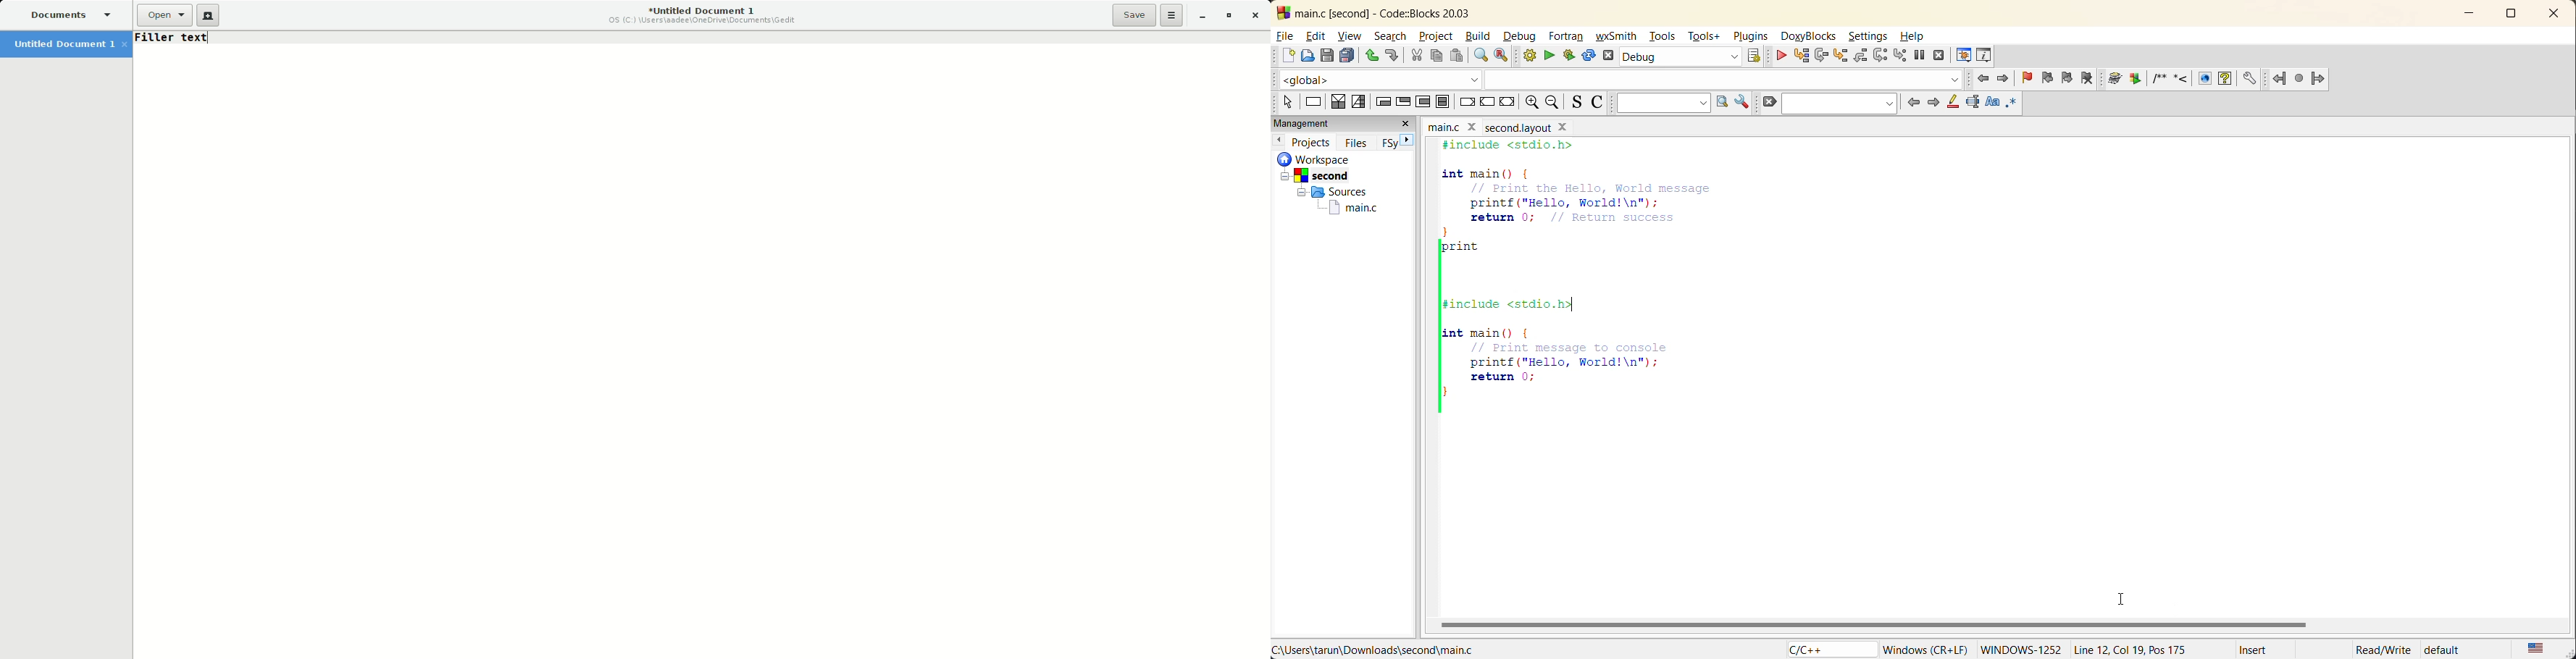 The height and width of the screenshot is (672, 2576). What do you see at coordinates (2467, 14) in the screenshot?
I see `minimize` at bounding box center [2467, 14].